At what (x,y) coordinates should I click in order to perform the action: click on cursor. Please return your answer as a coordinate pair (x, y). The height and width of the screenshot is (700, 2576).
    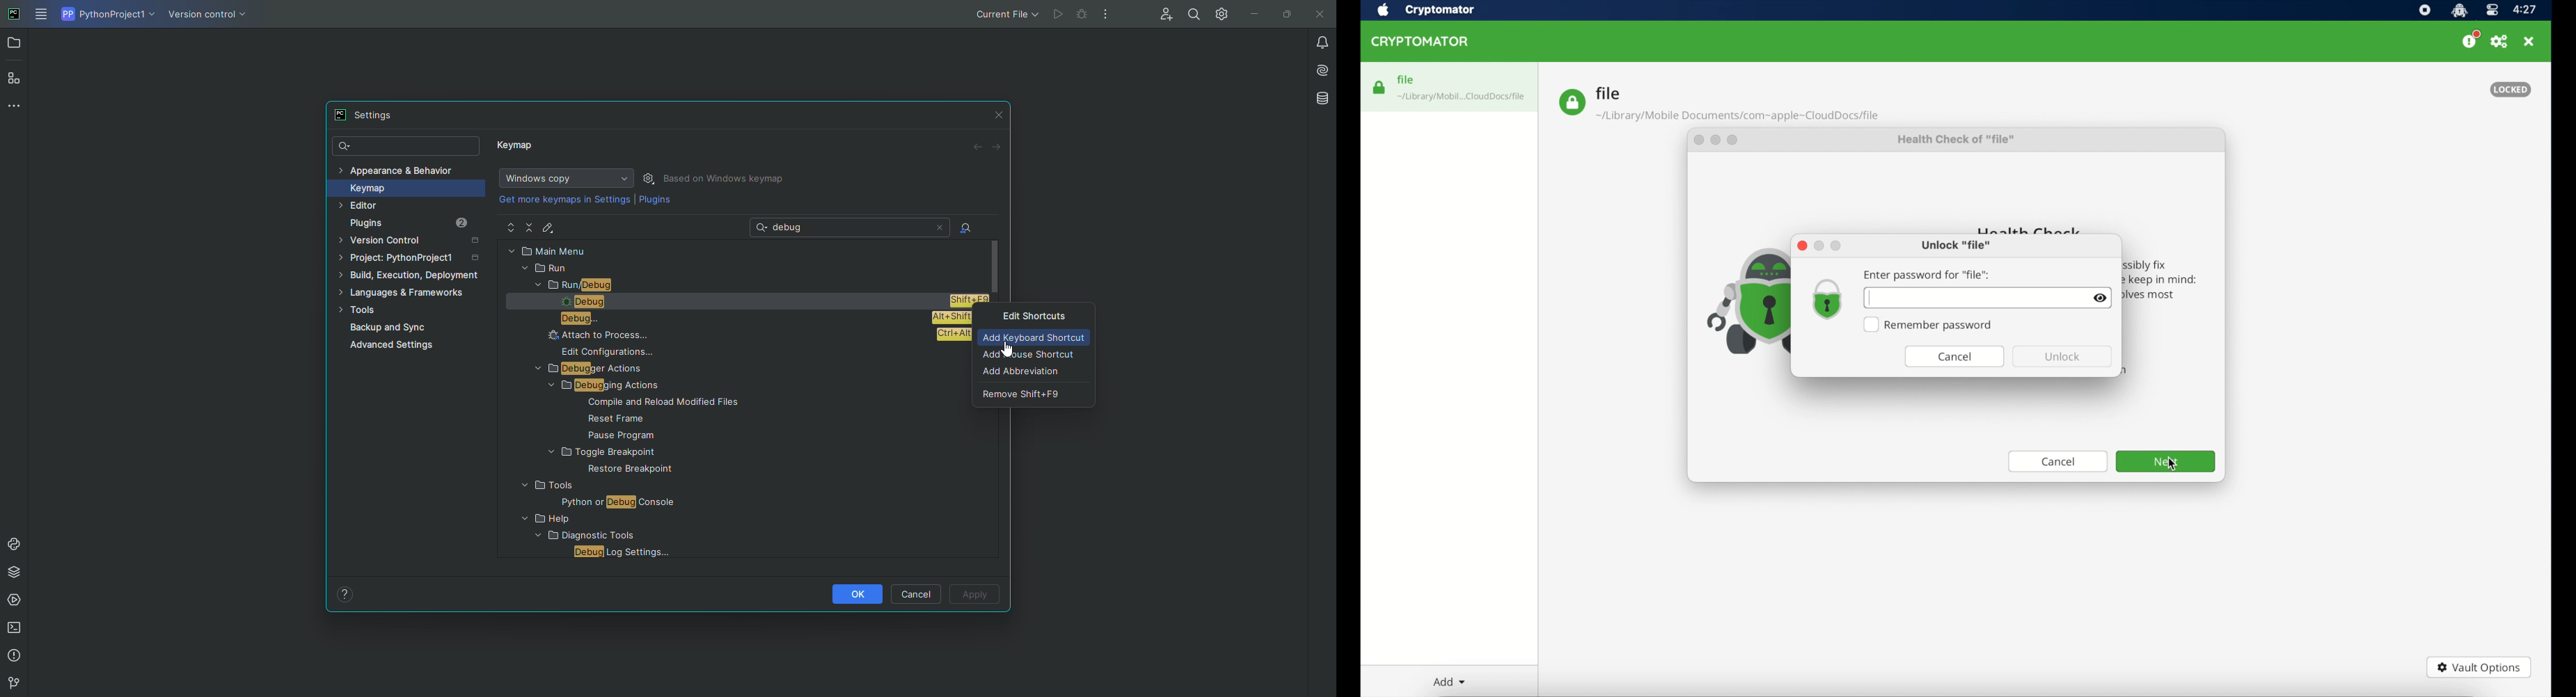
    Looking at the image, I should click on (2172, 467).